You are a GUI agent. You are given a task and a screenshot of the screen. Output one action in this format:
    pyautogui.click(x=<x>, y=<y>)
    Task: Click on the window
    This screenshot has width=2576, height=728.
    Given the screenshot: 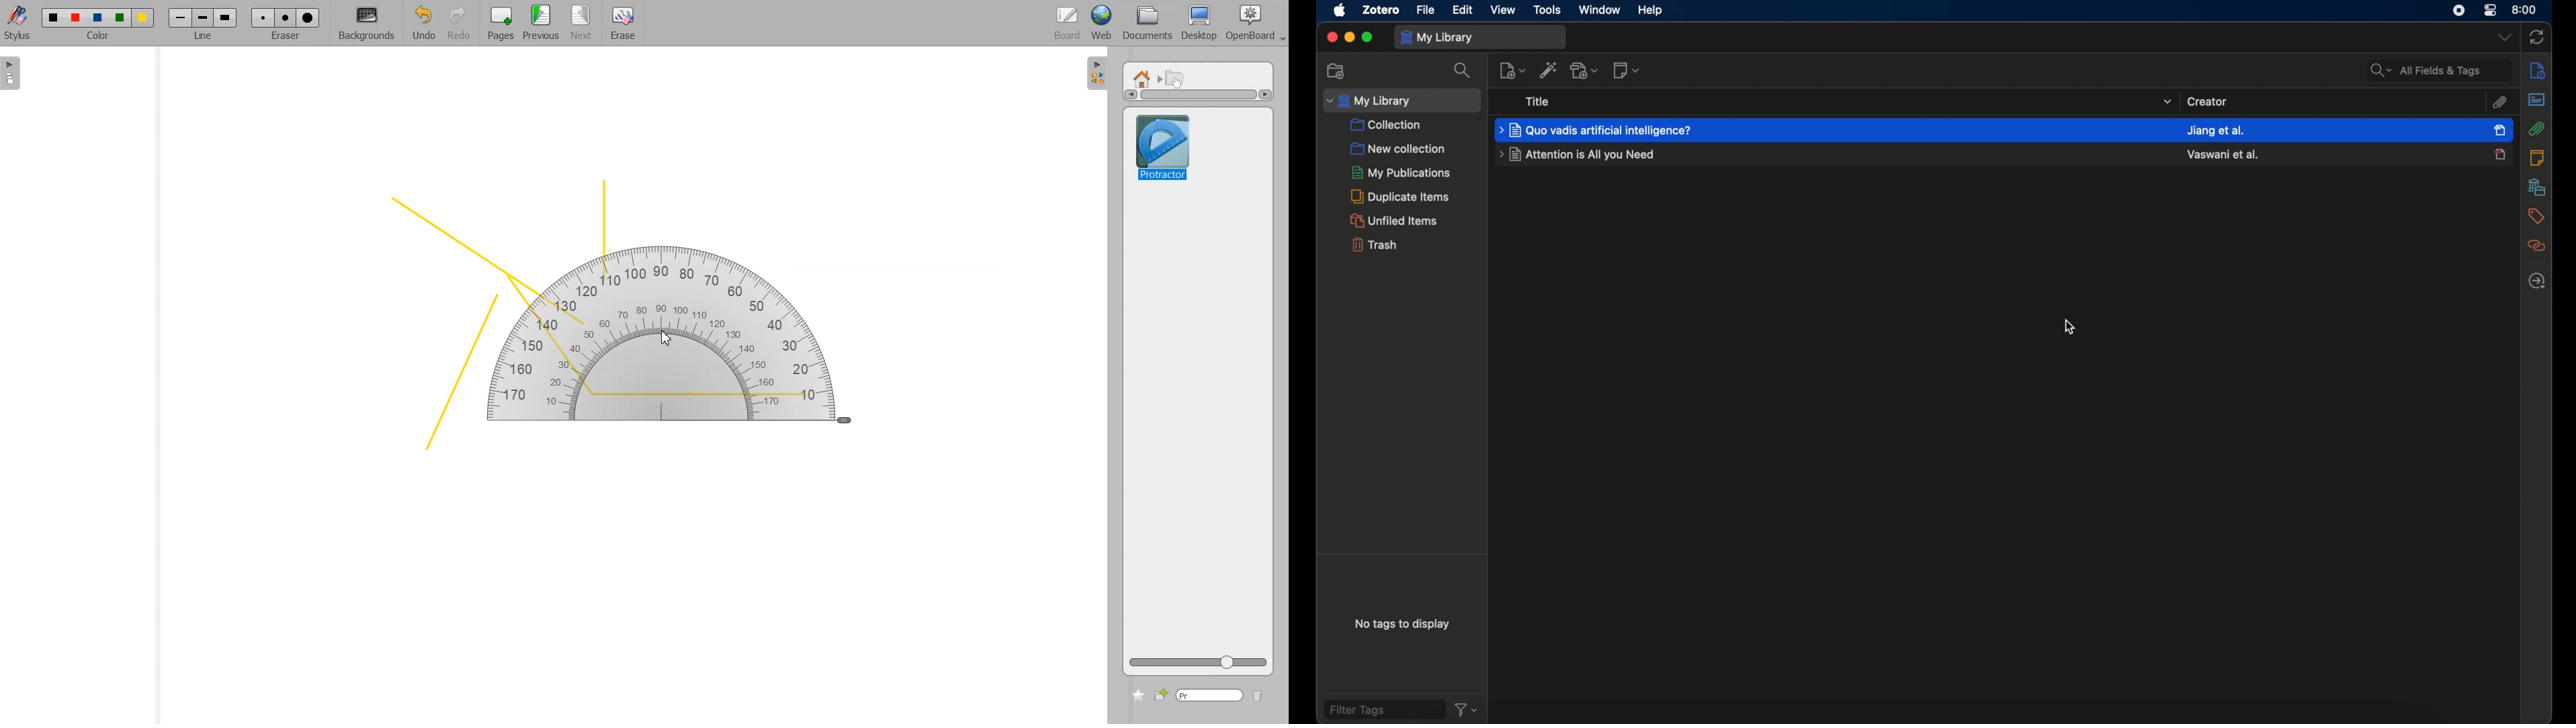 What is the action you would take?
    pyautogui.click(x=1599, y=10)
    